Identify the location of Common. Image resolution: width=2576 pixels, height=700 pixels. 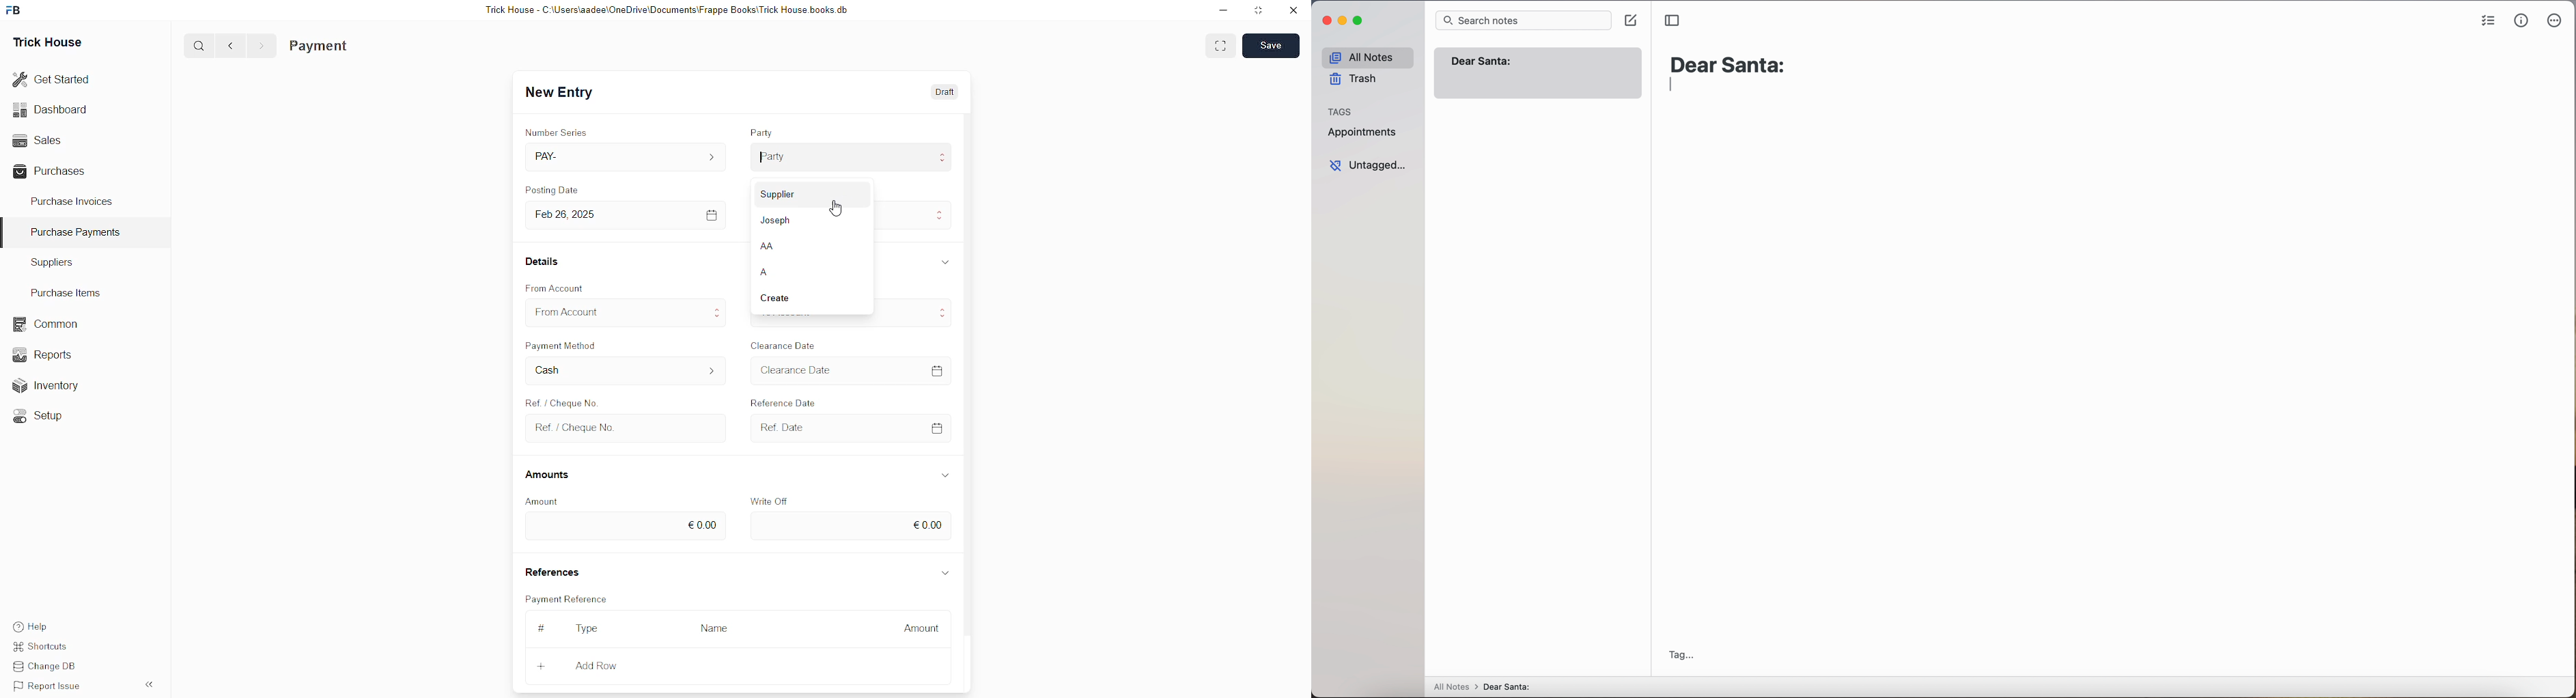
(43, 323).